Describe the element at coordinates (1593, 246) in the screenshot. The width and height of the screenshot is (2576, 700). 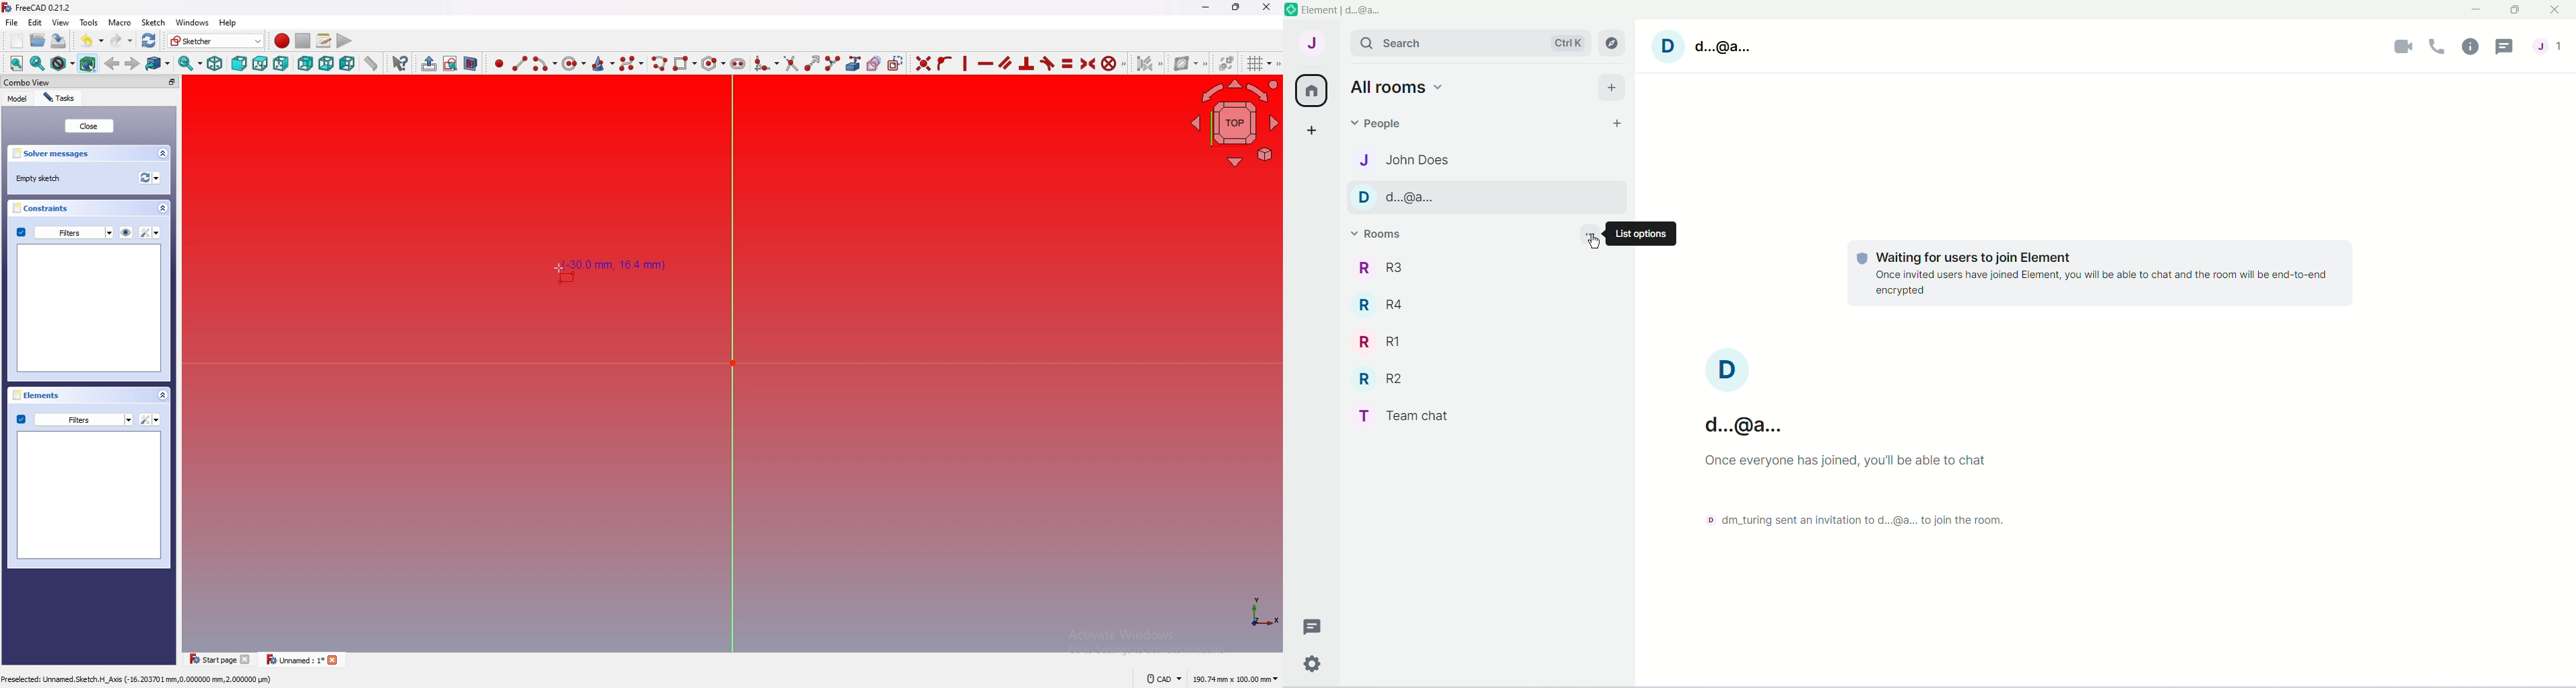
I see `cursor` at that location.